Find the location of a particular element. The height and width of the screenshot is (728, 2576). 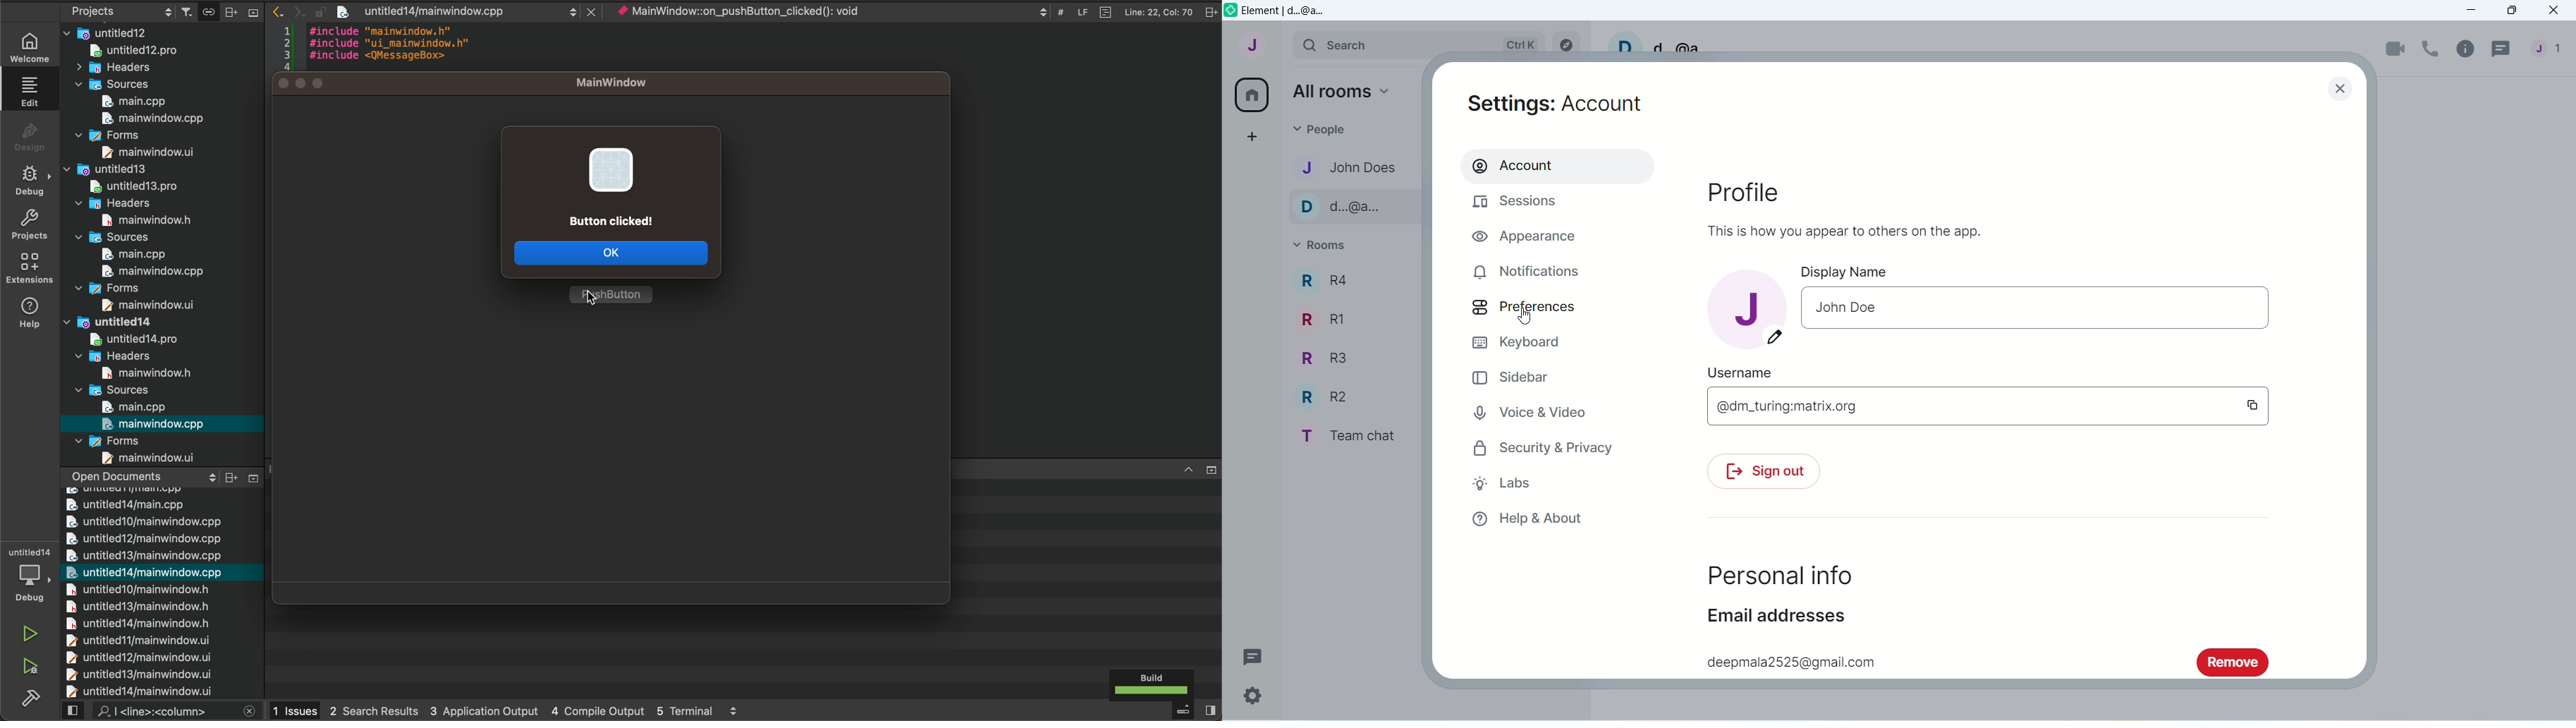

Element app icon is located at coordinates (1231, 11).